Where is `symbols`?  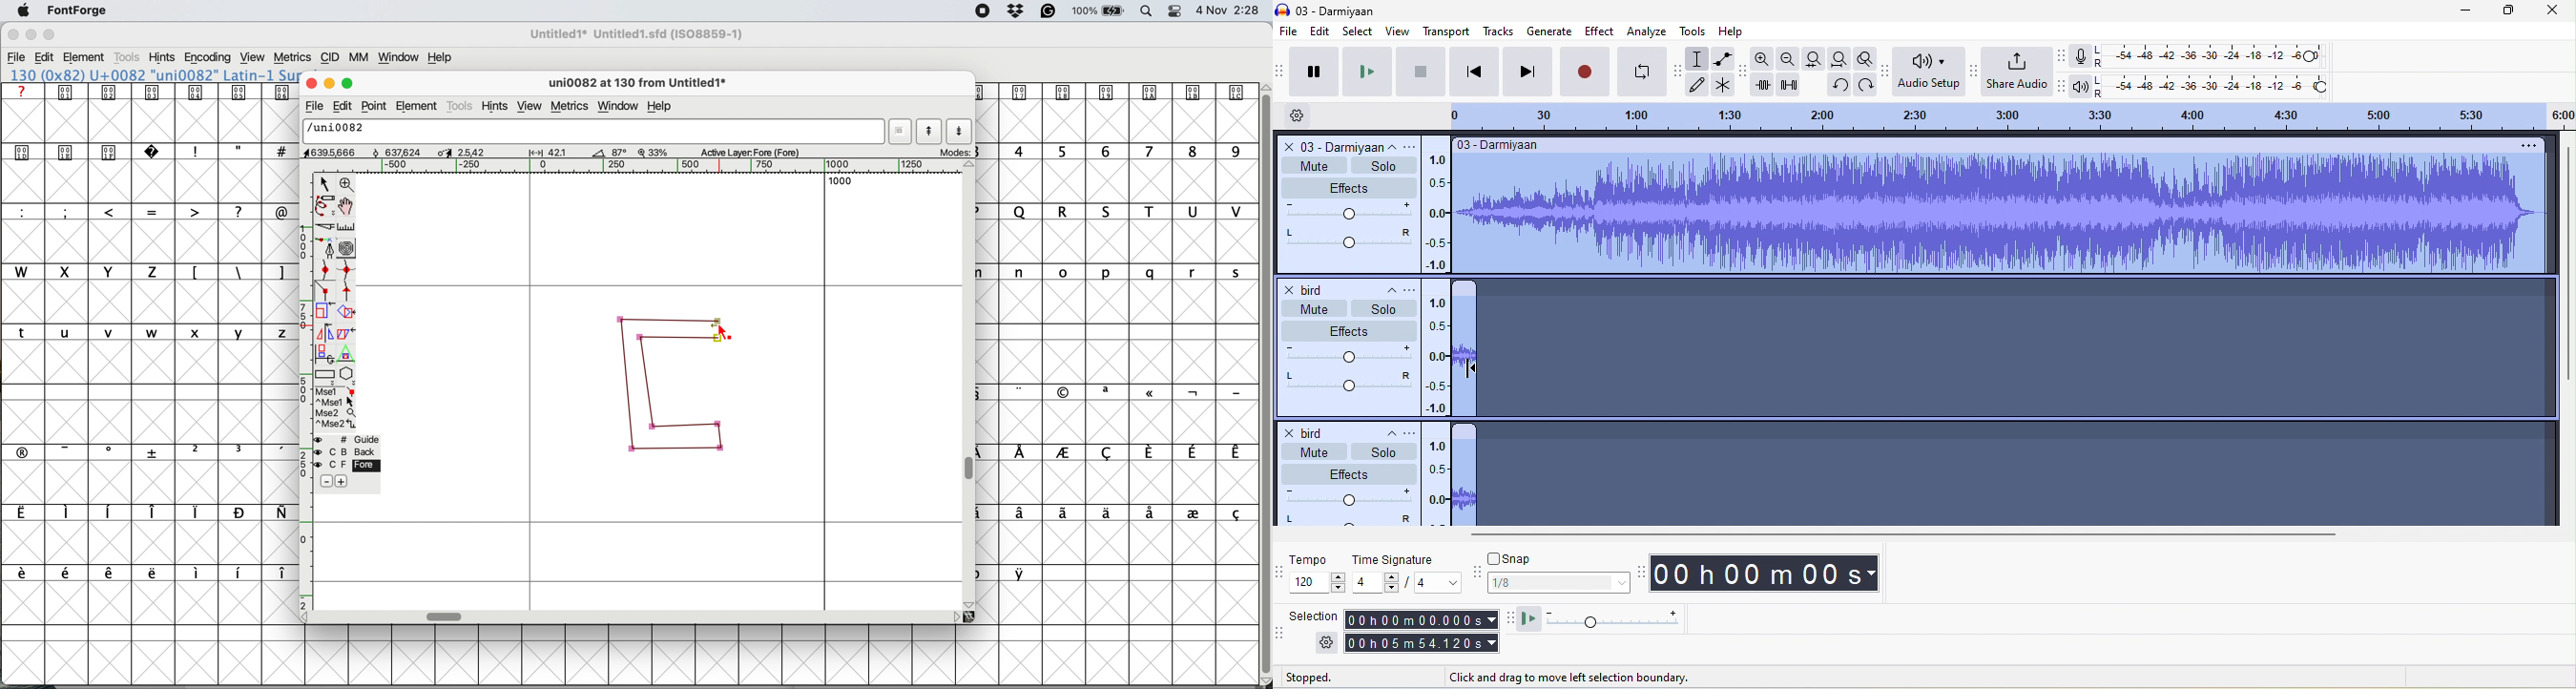 symbols is located at coordinates (238, 273).